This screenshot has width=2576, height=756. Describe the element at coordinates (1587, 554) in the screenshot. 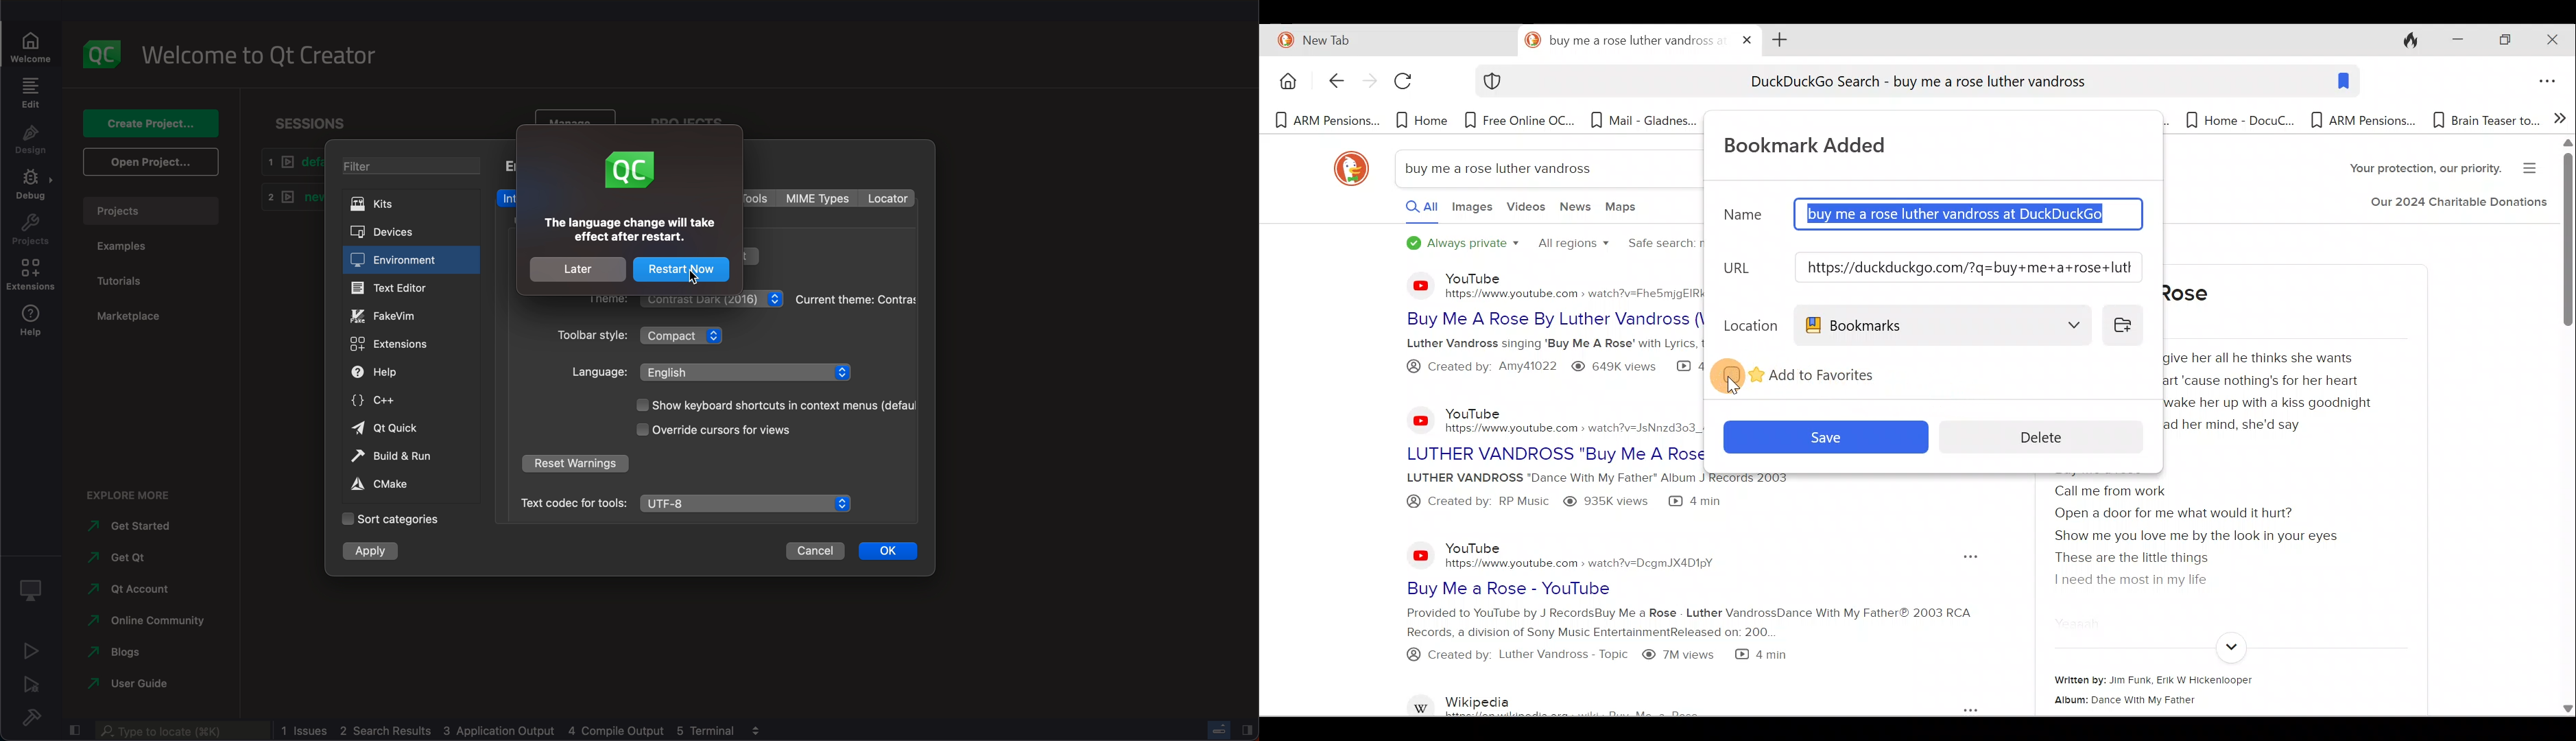

I see `YouTube
https://www.youtube.com > watch?v=DcgmJX4D1pY` at that location.